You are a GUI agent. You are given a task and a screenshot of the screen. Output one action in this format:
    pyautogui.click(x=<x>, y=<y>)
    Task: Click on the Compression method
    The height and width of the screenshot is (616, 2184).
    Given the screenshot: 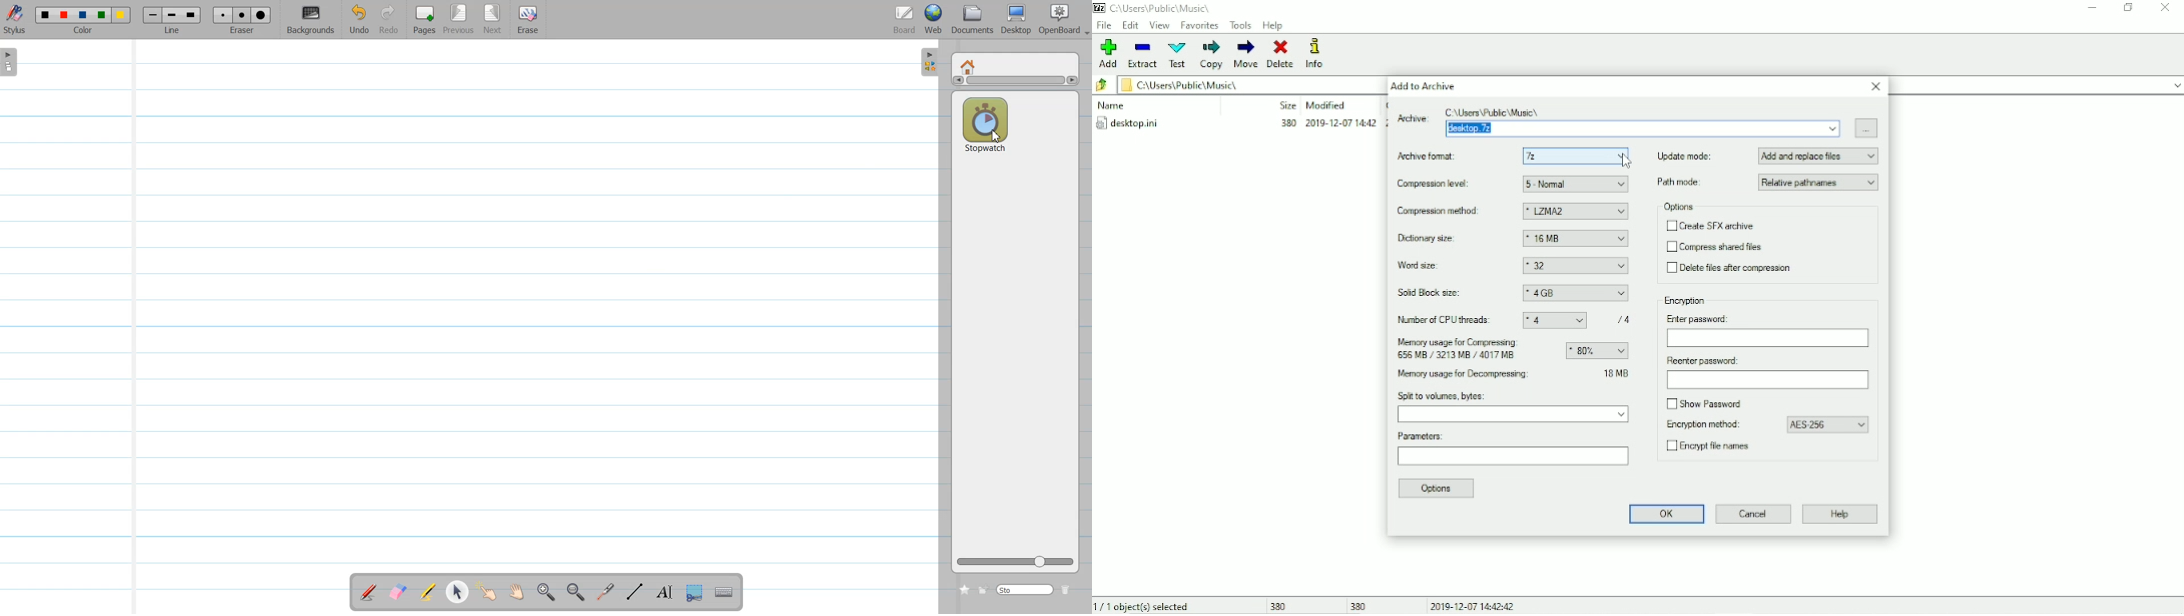 What is the action you would take?
    pyautogui.click(x=1513, y=212)
    